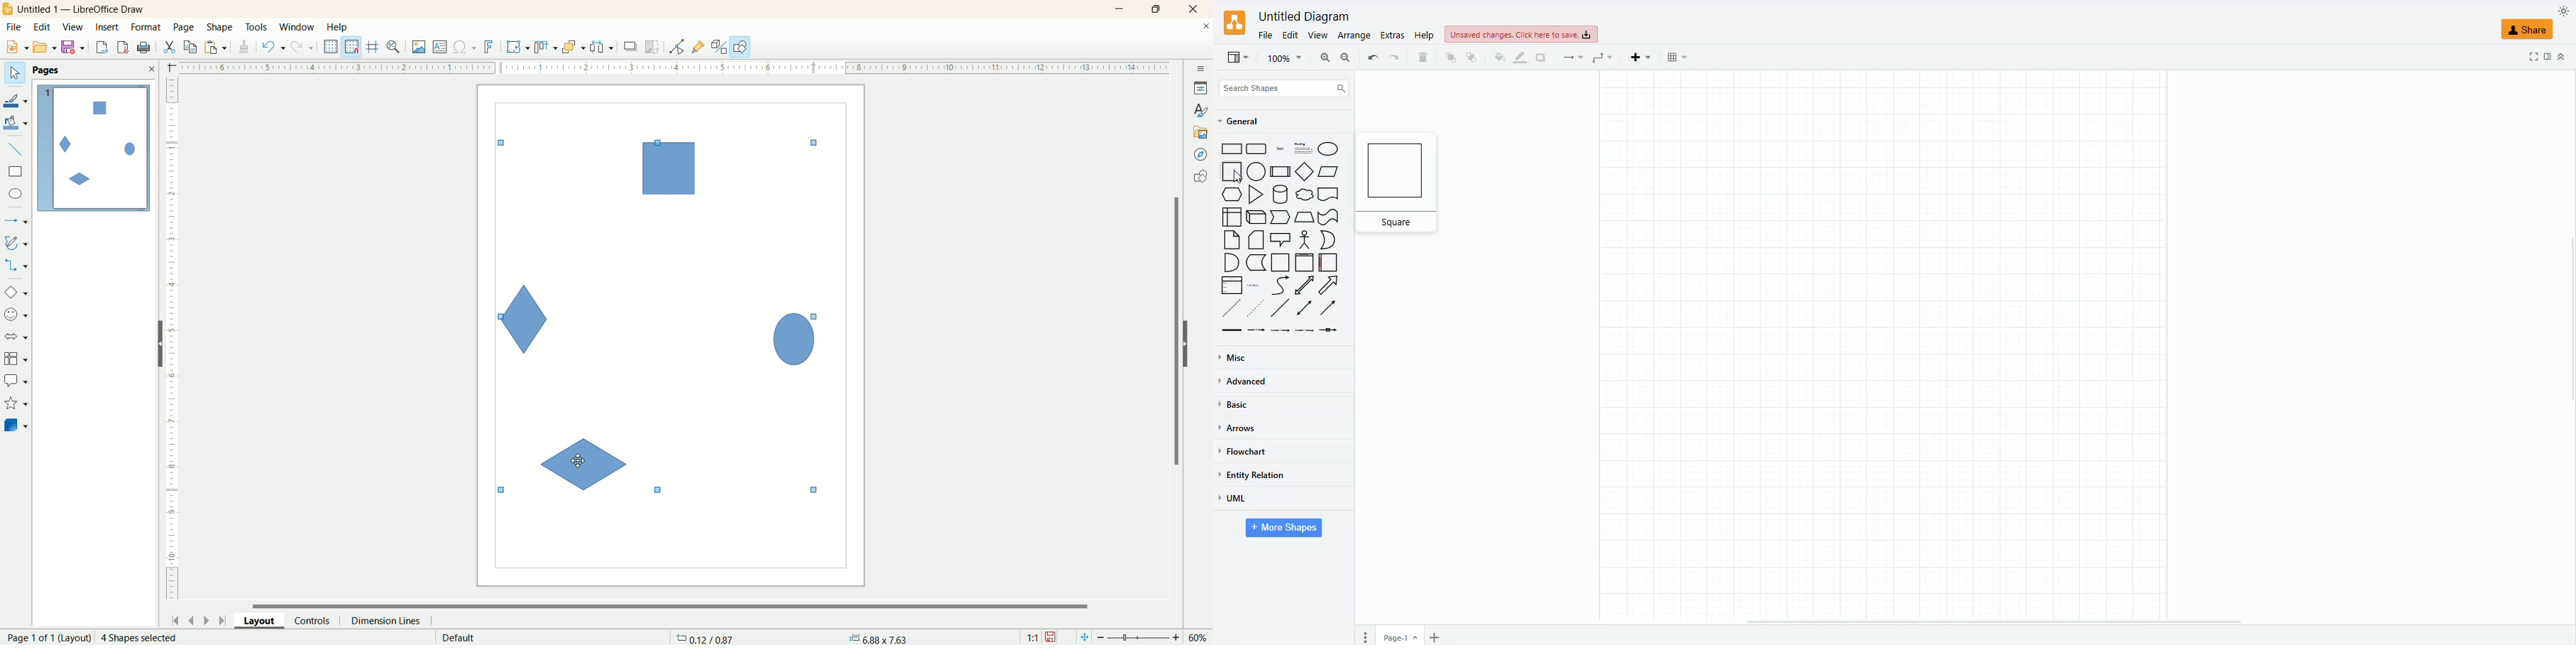  Describe the element at coordinates (1332, 286) in the screenshot. I see `arrow` at that location.